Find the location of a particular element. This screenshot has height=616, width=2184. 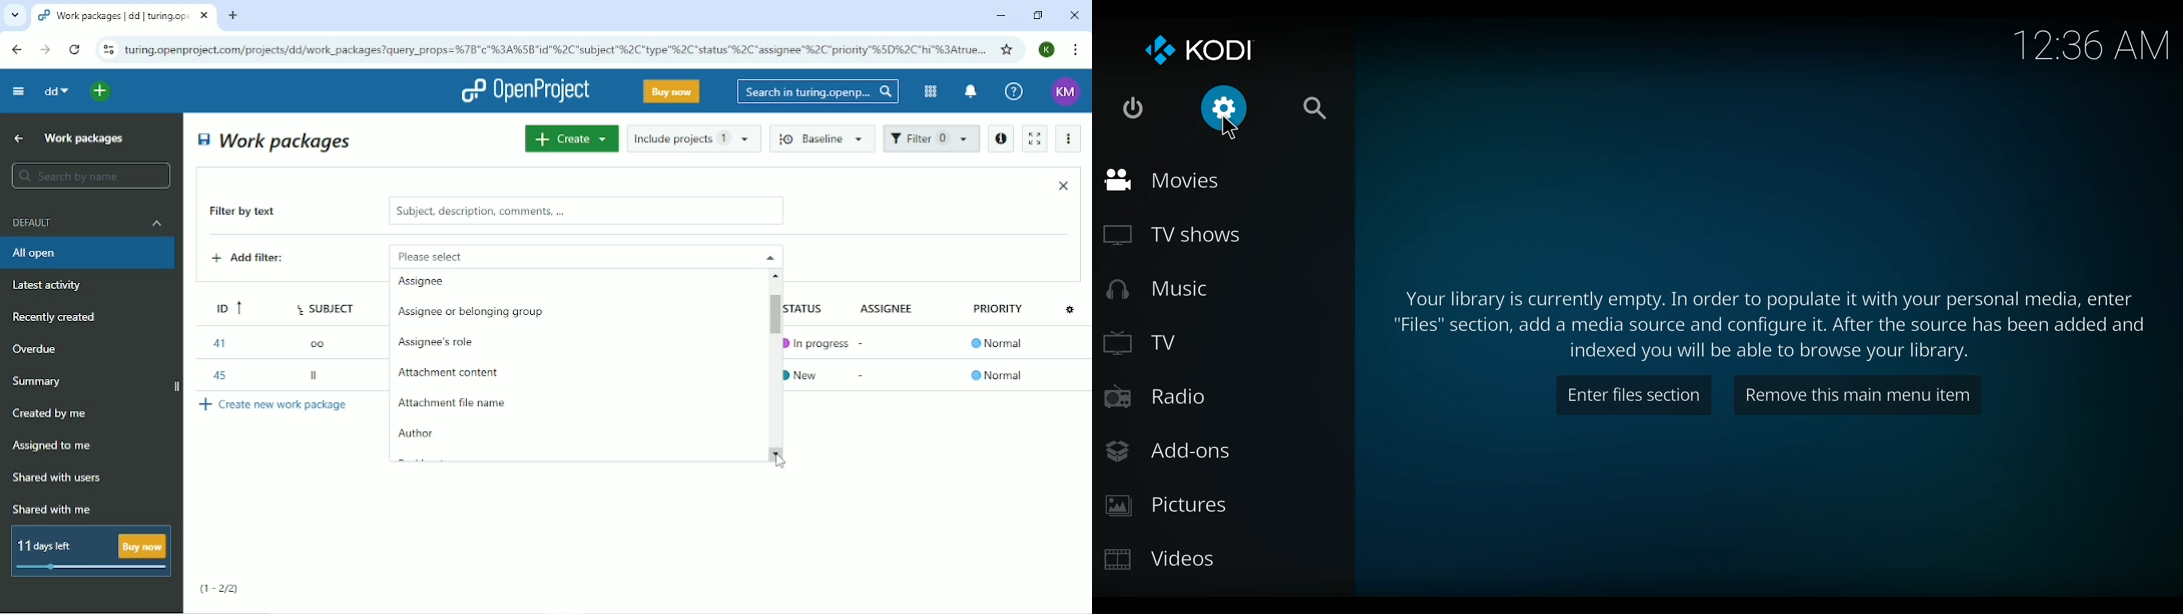

Videos is located at coordinates (1158, 558).